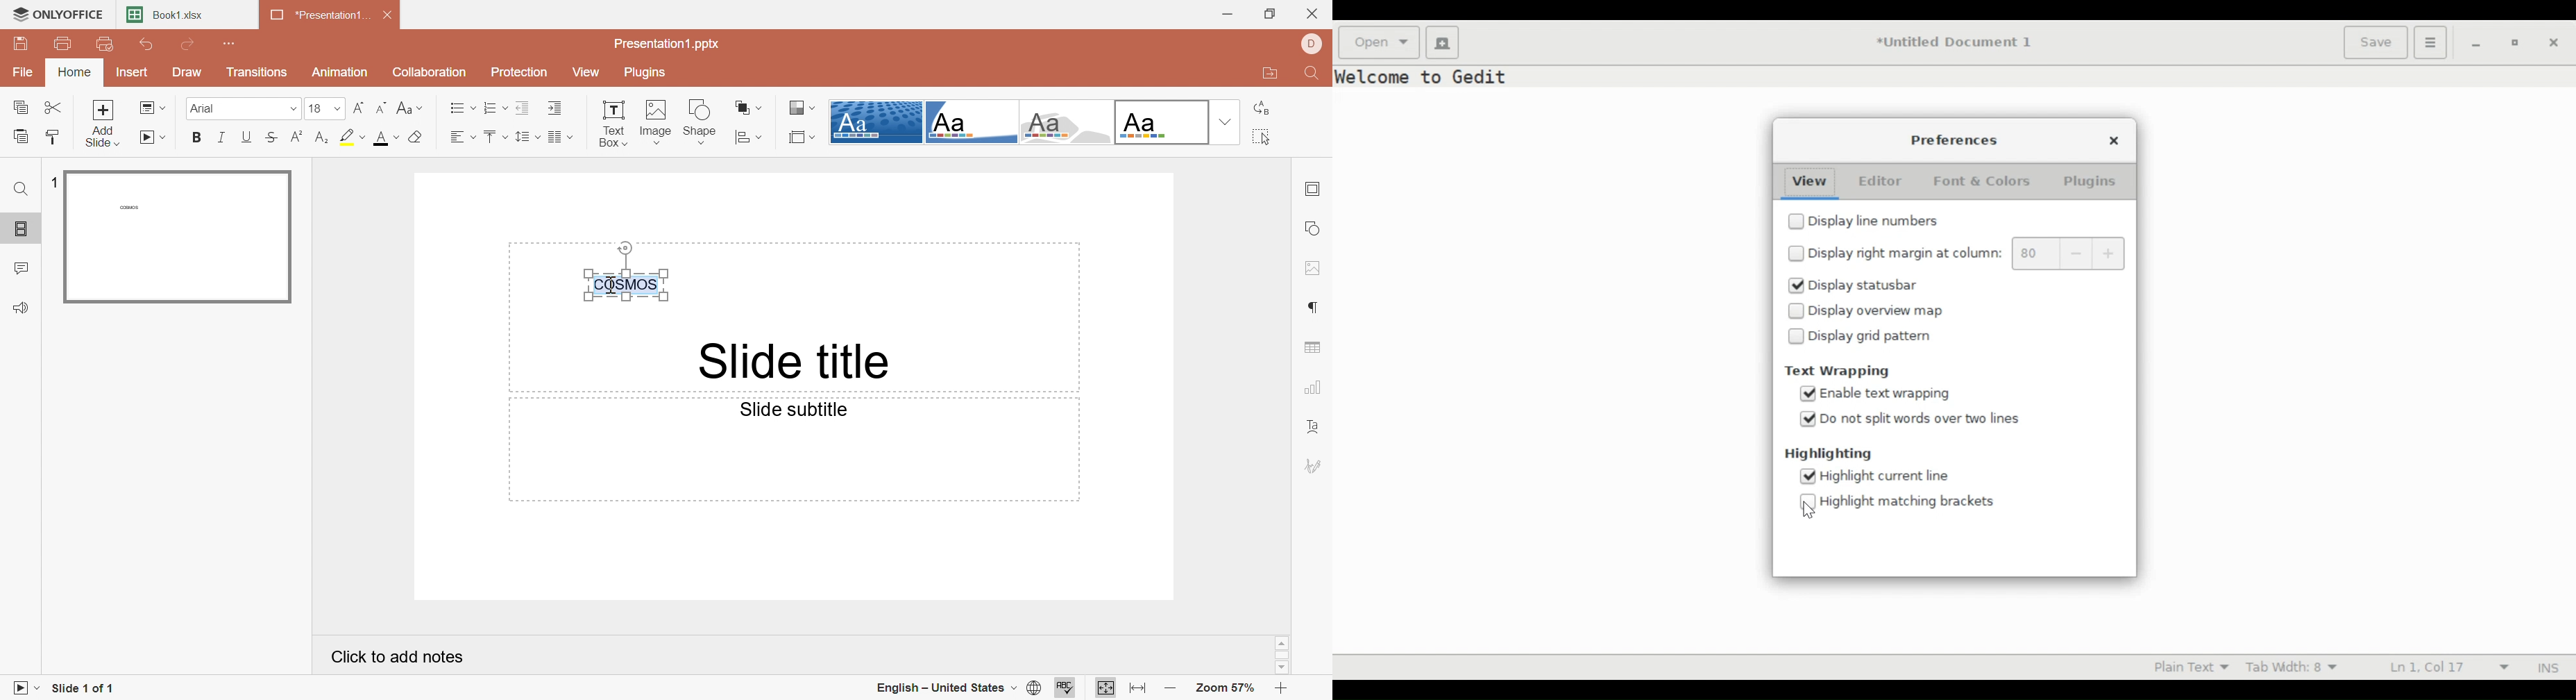  Describe the element at coordinates (749, 138) in the screenshot. I see `Align shape` at that location.